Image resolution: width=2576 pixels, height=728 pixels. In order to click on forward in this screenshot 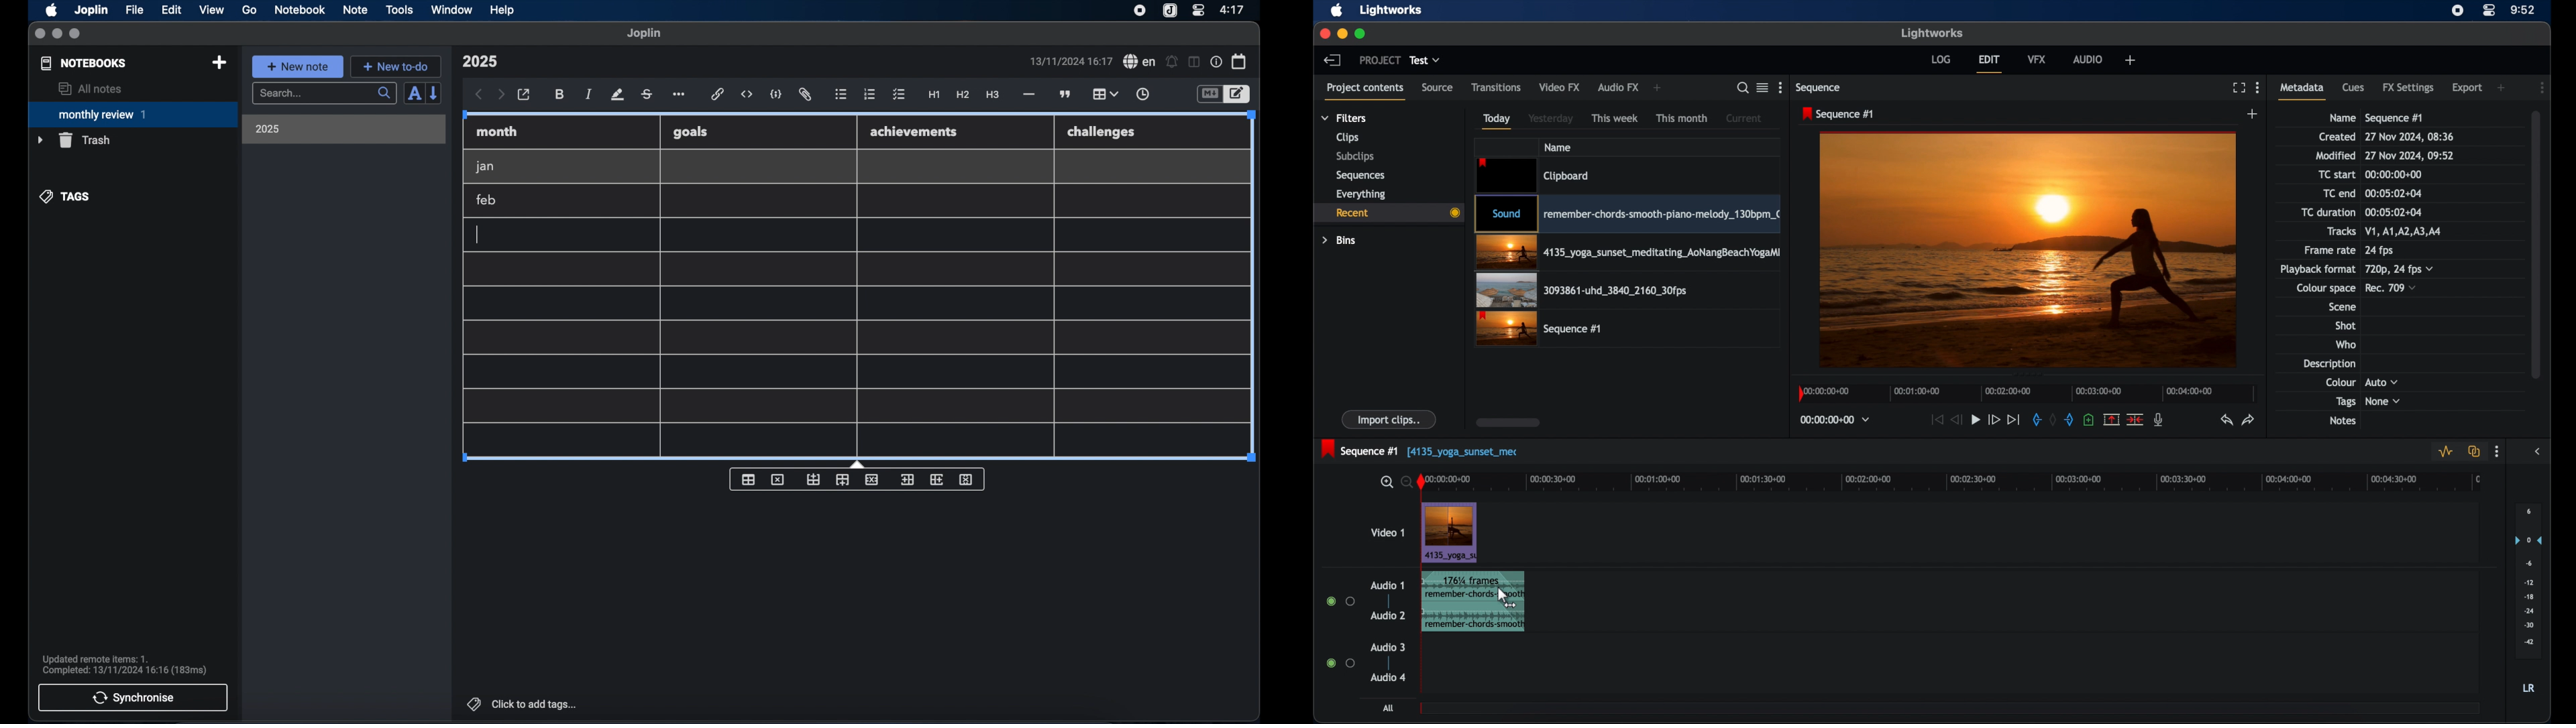, I will do `click(501, 95)`.